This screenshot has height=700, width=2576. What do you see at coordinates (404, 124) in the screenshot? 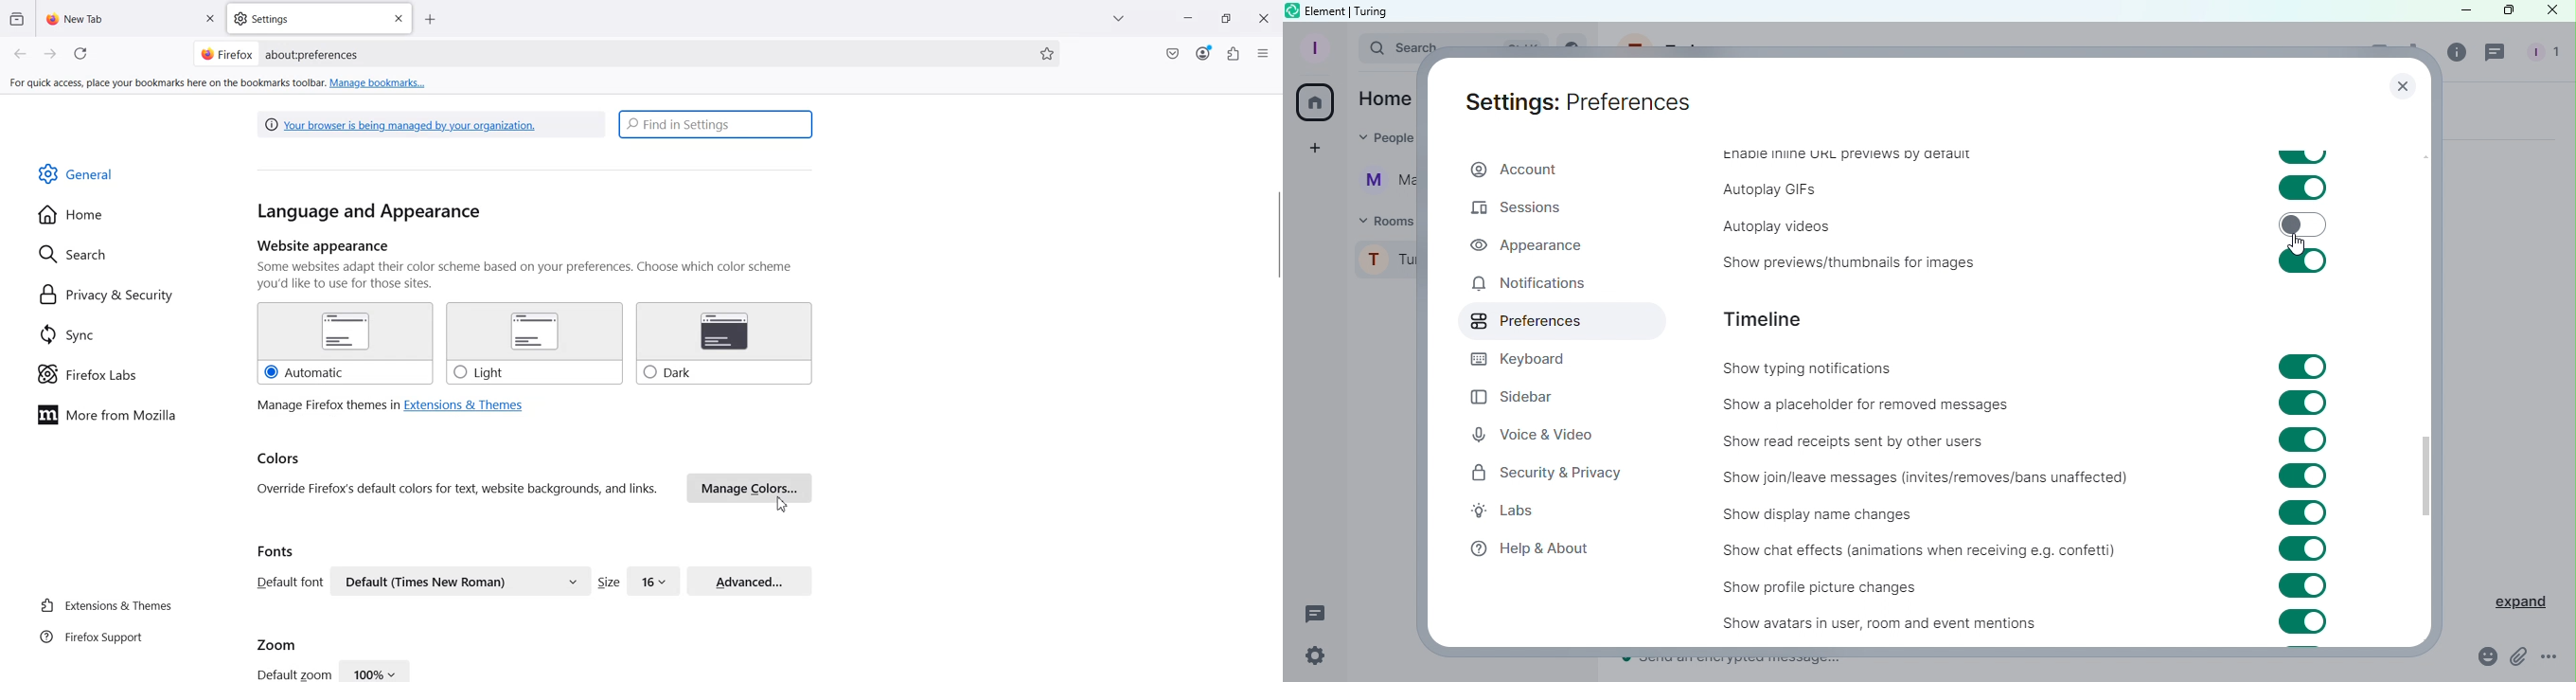
I see `@ Your browser is being managed by your organization.` at bounding box center [404, 124].